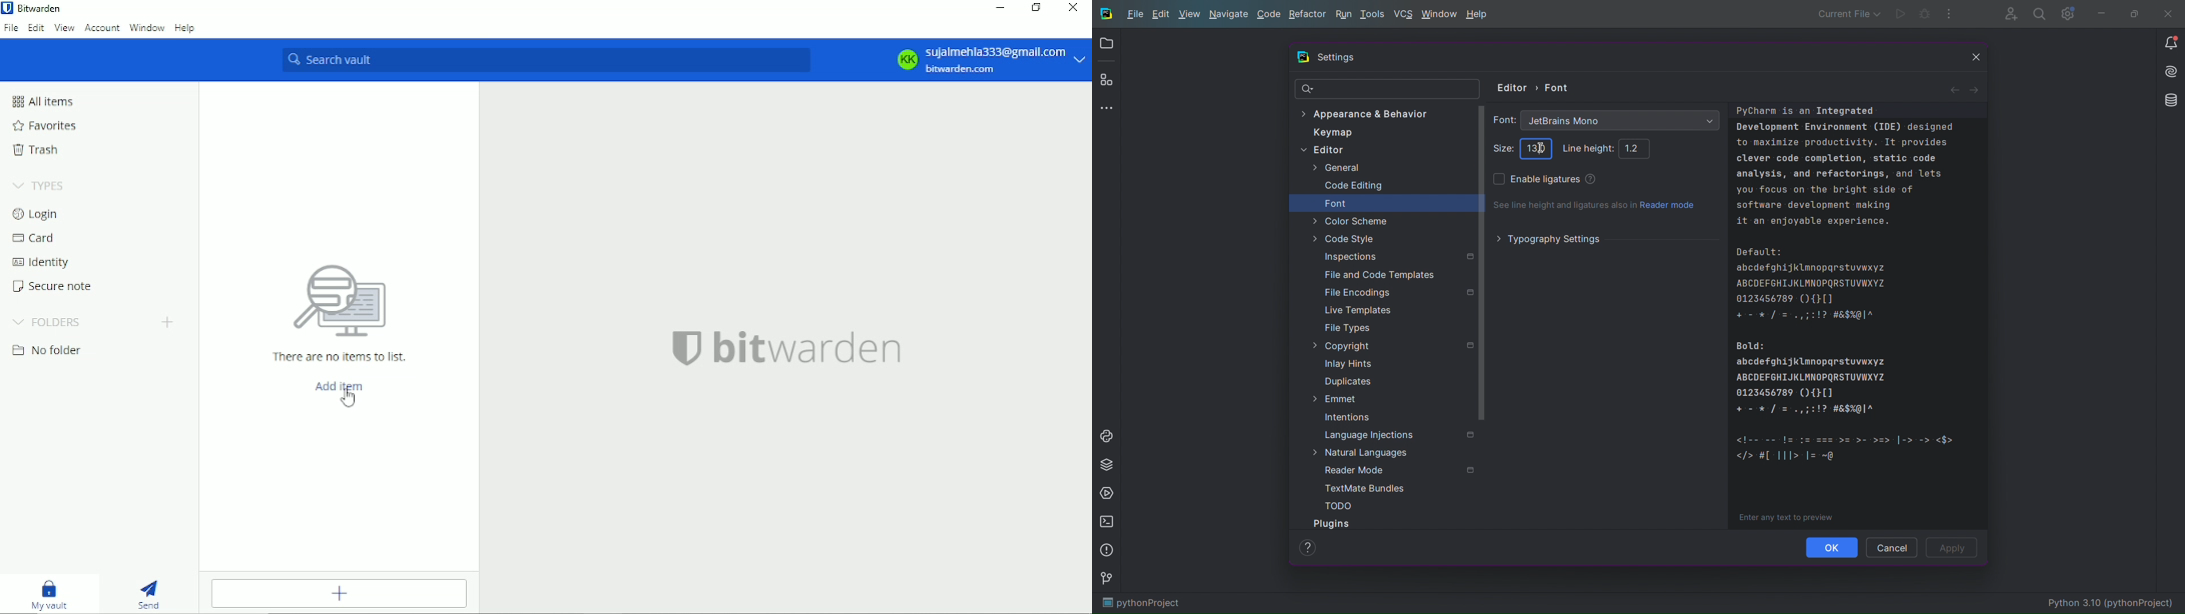 Image resolution: width=2212 pixels, height=616 pixels. I want to click on Problems, so click(1108, 551).